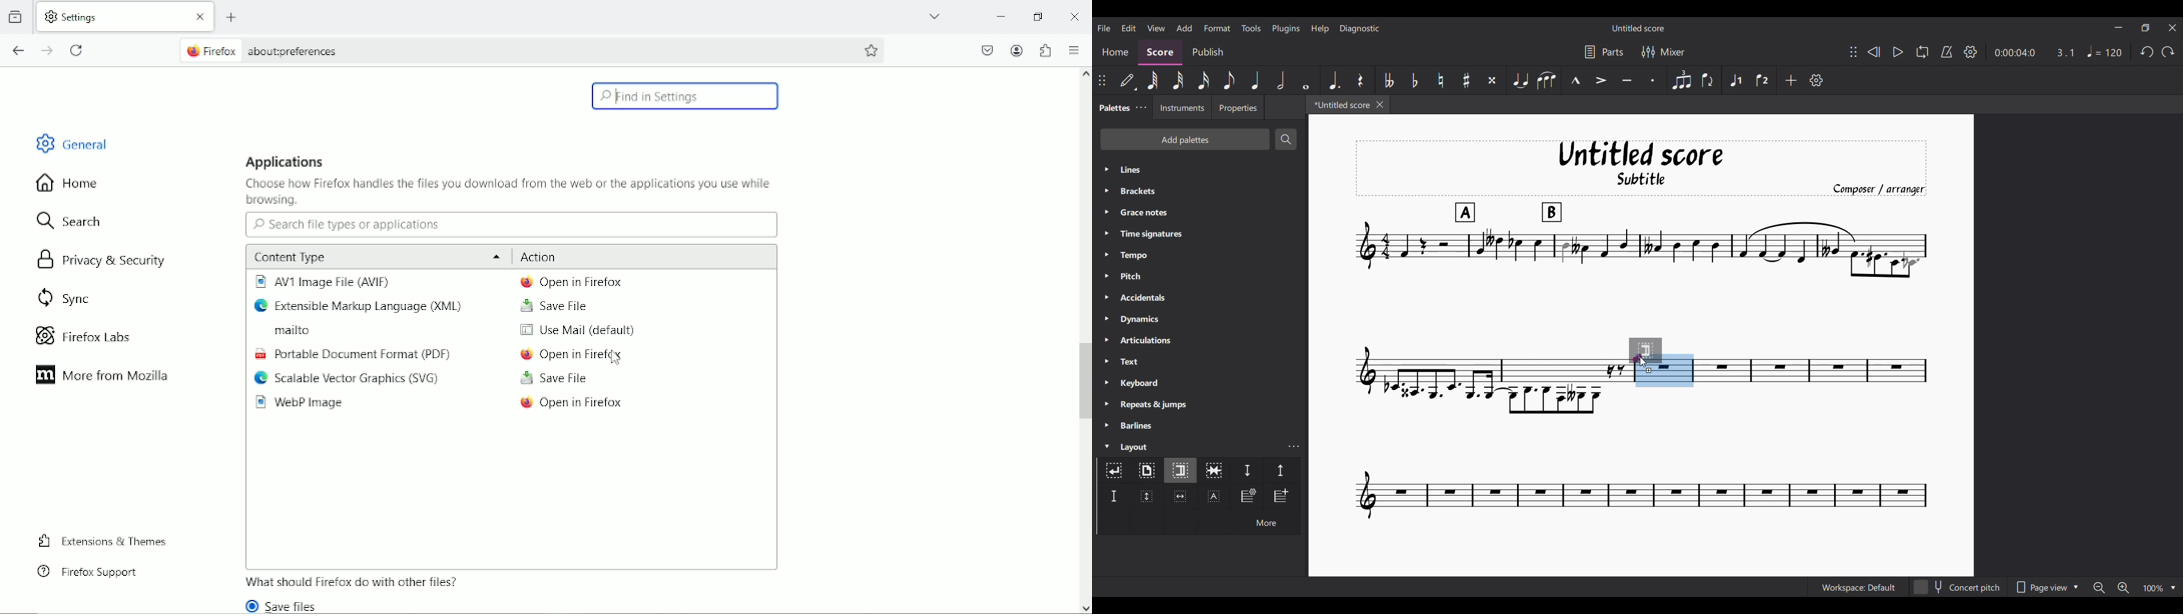 The height and width of the screenshot is (616, 2184). I want to click on Go back, so click(18, 51).